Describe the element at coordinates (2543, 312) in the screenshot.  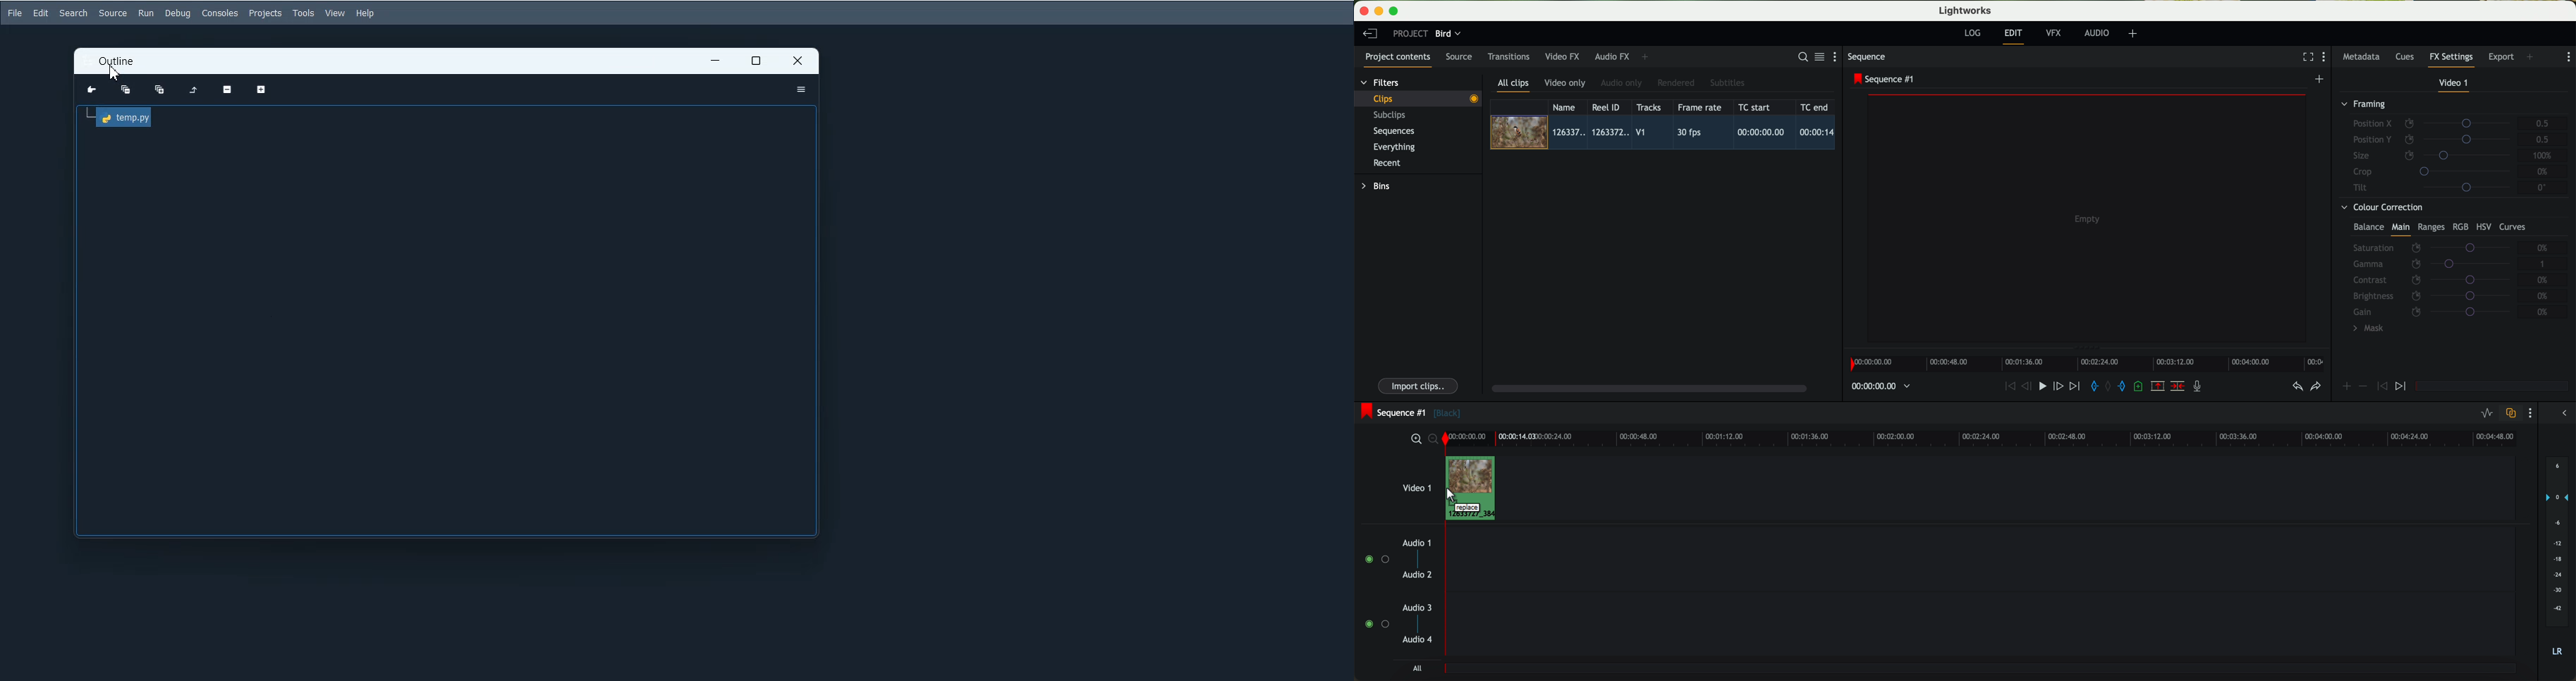
I see `0%` at that location.